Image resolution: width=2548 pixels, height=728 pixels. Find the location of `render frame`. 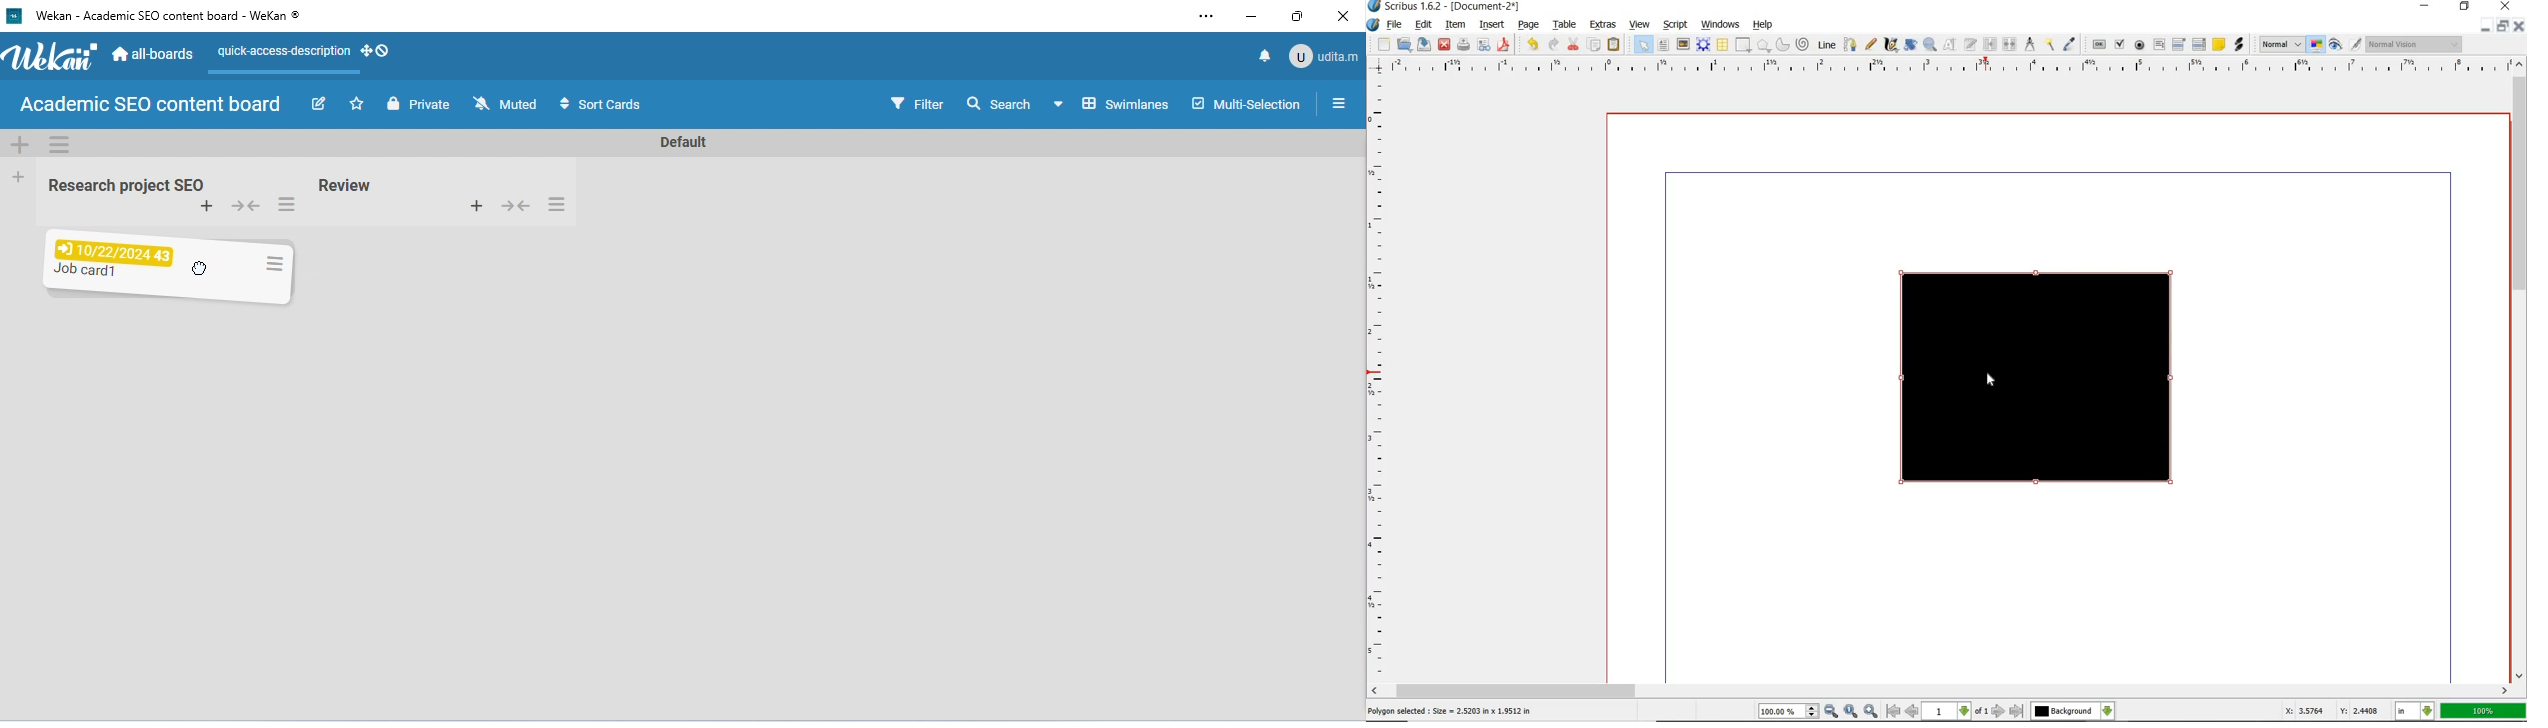

render frame is located at coordinates (1702, 44).